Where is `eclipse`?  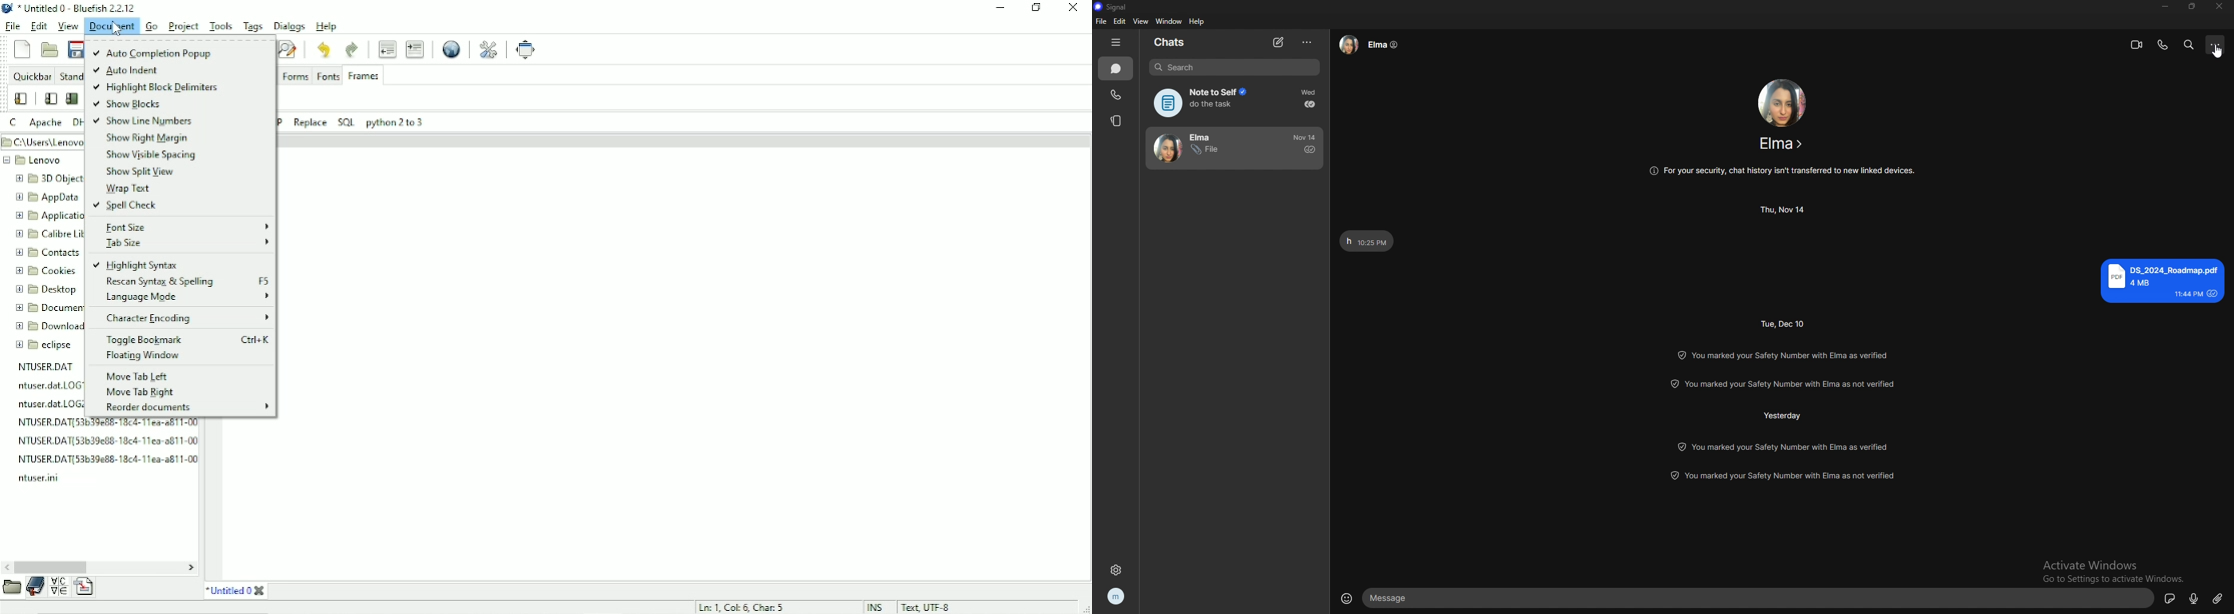 eclipse is located at coordinates (47, 344).